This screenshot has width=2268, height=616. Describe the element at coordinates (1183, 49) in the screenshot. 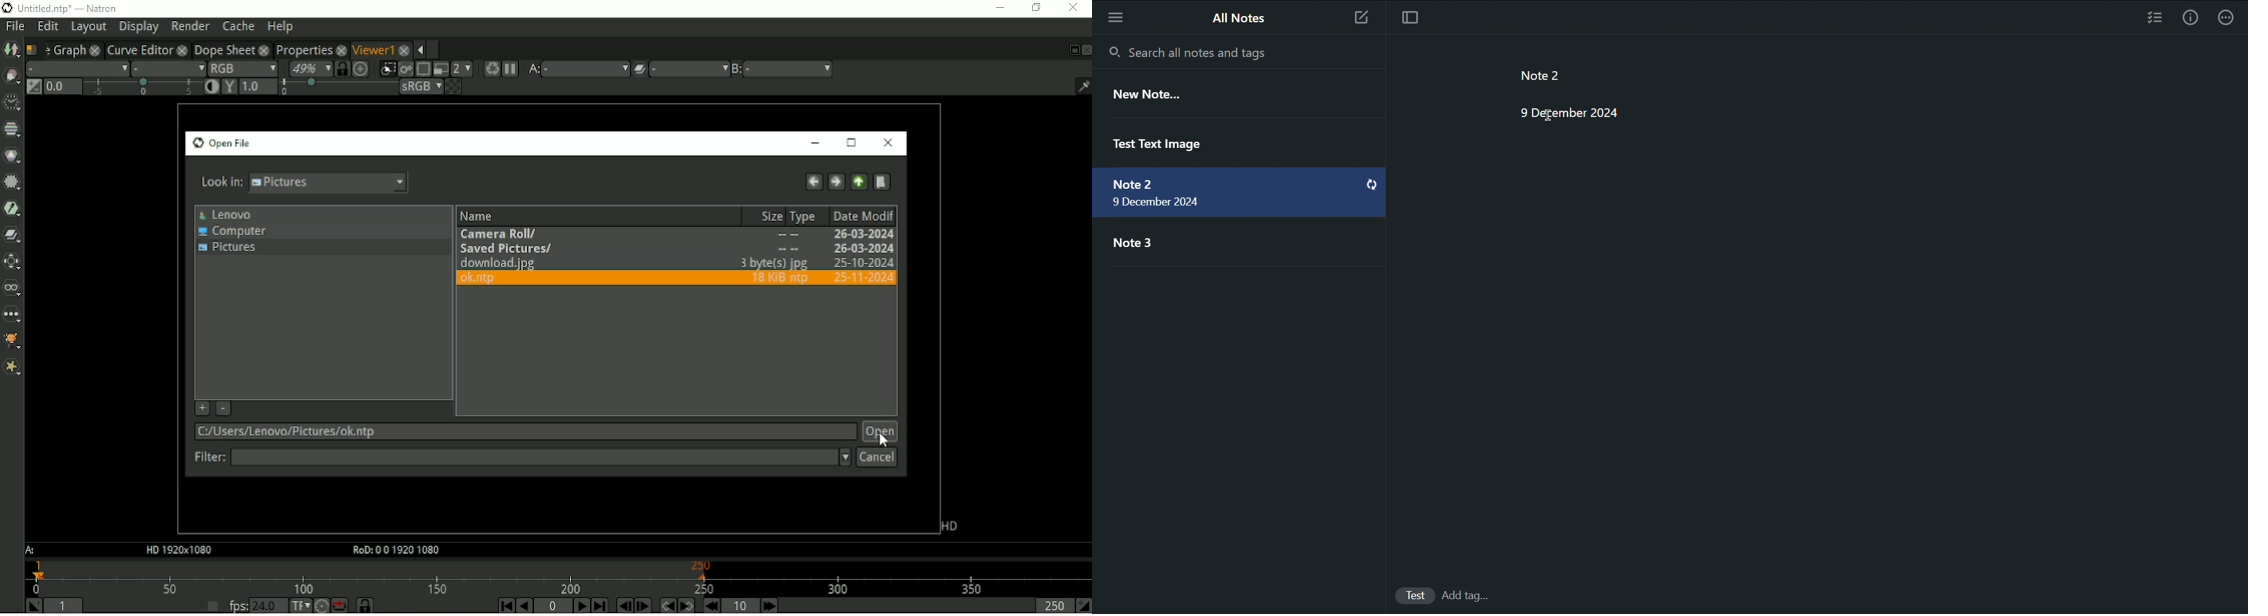

I see `Search all notes and tags` at that location.